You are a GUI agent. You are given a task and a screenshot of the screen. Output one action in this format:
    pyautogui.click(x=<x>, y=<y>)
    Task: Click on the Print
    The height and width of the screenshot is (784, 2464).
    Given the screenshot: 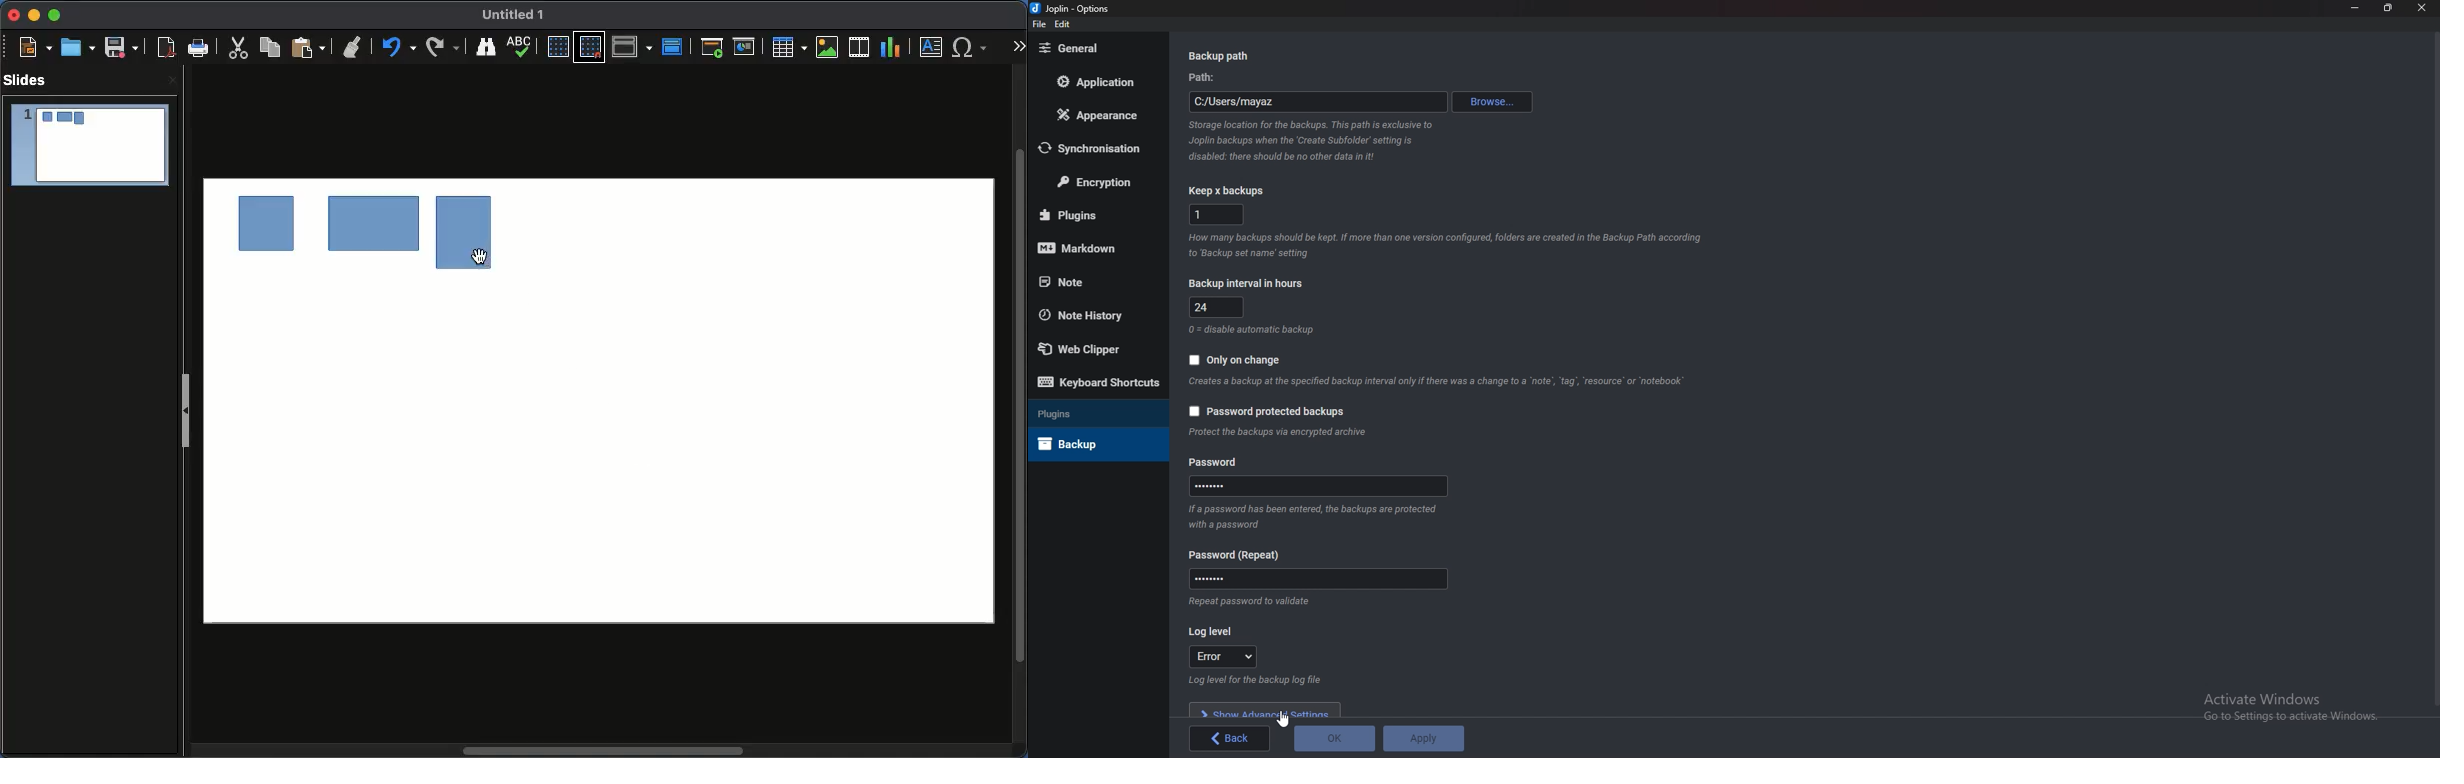 What is the action you would take?
    pyautogui.click(x=198, y=46)
    